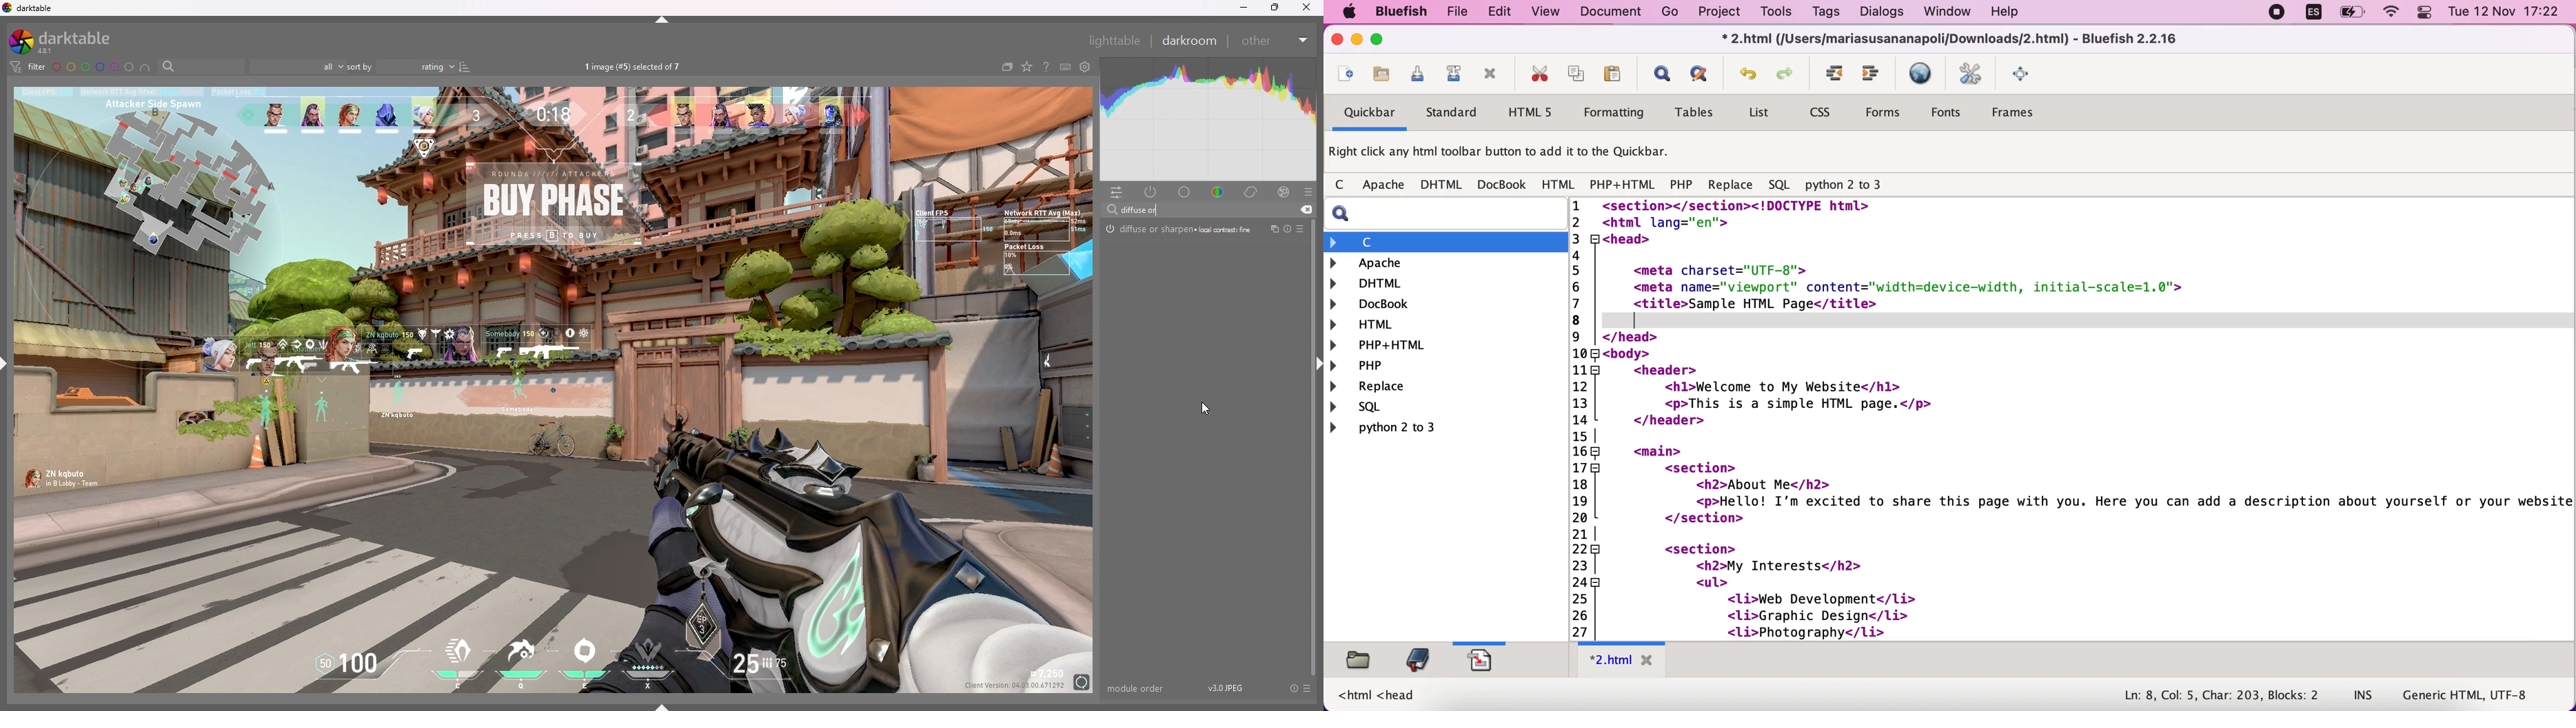 This screenshot has width=2576, height=728. Describe the element at coordinates (1428, 430) in the screenshot. I see `python 2 to 3` at that location.